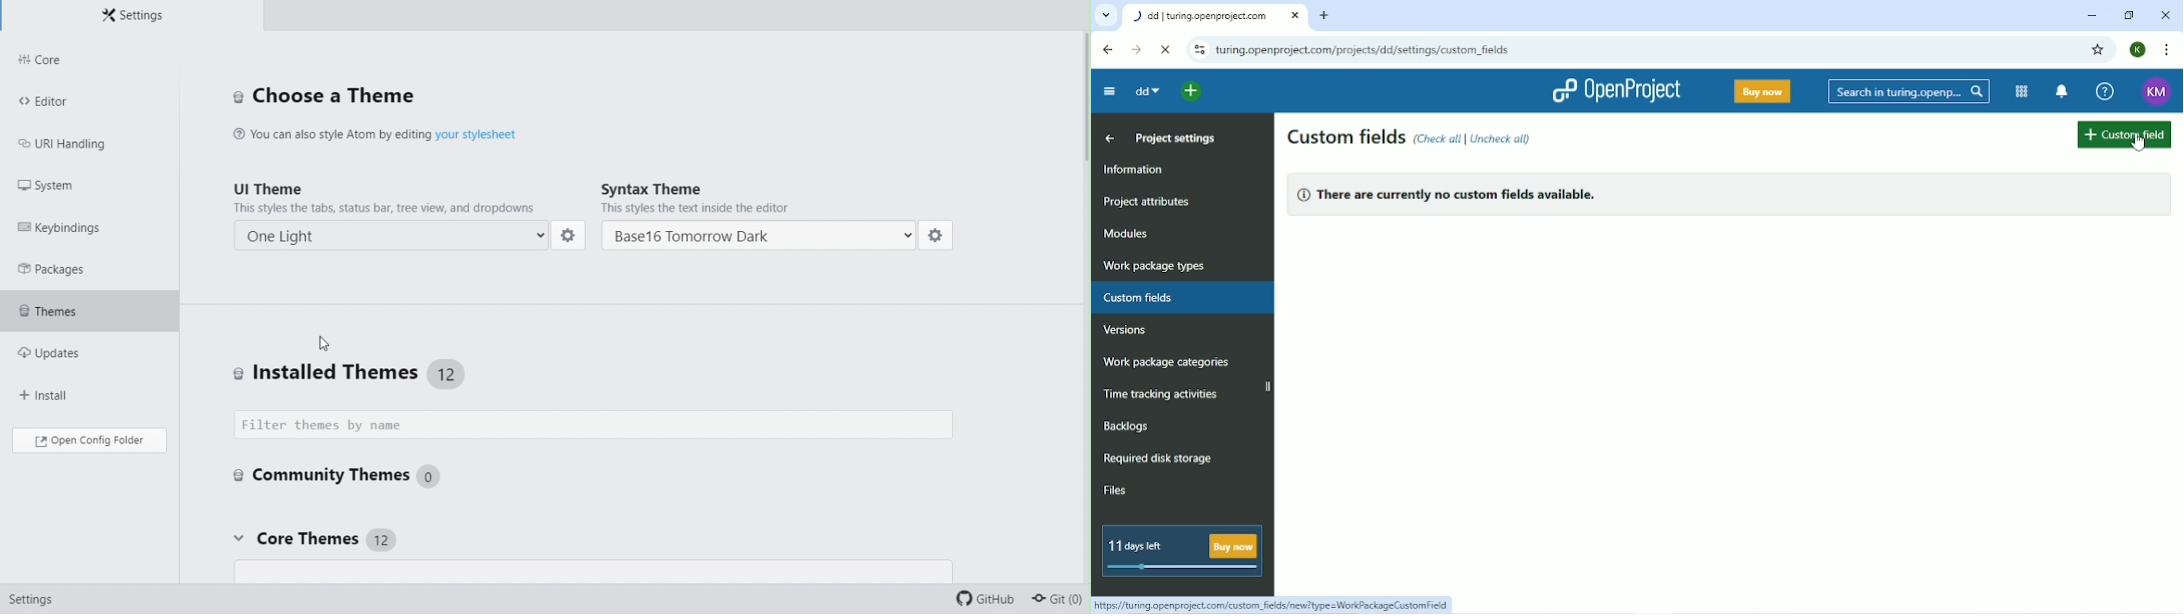 This screenshot has height=616, width=2184. What do you see at coordinates (1216, 17) in the screenshot?
I see `All open | dd | turing.openproject.com` at bounding box center [1216, 17].